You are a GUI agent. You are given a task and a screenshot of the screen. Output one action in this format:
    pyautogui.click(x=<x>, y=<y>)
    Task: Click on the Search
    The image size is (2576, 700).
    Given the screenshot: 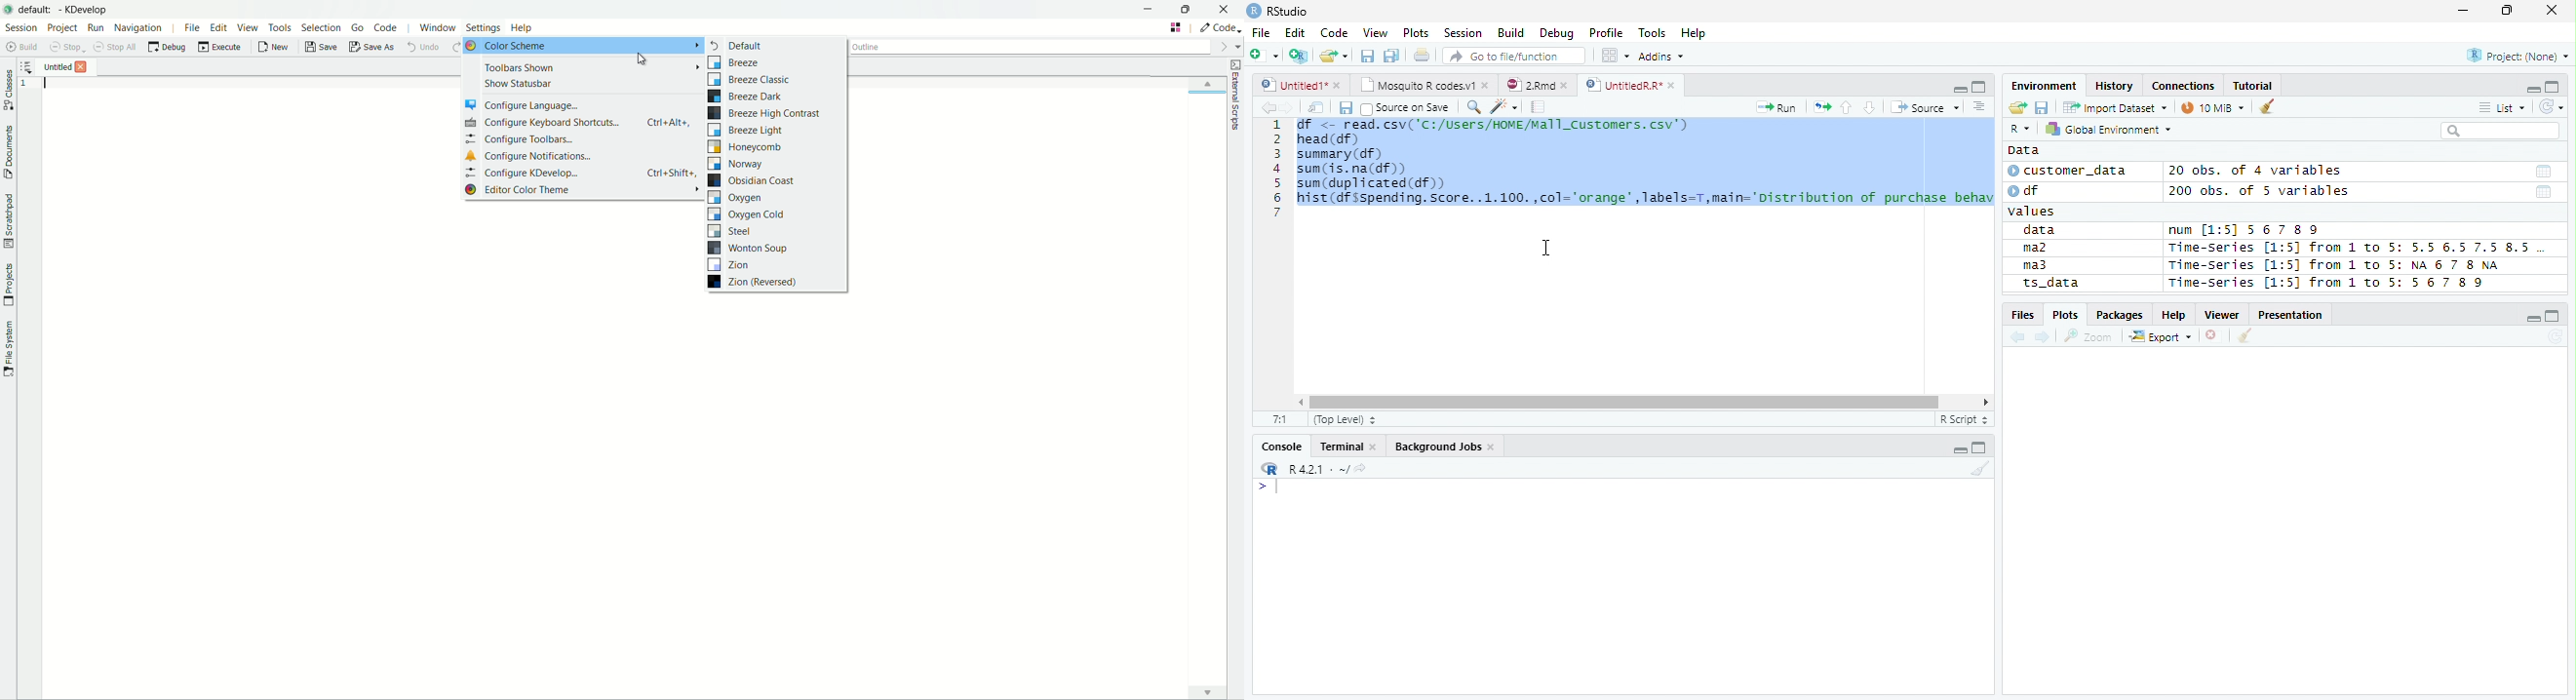 What is the action you would take?
    pyautogui.click(x=2498, y=131)
    